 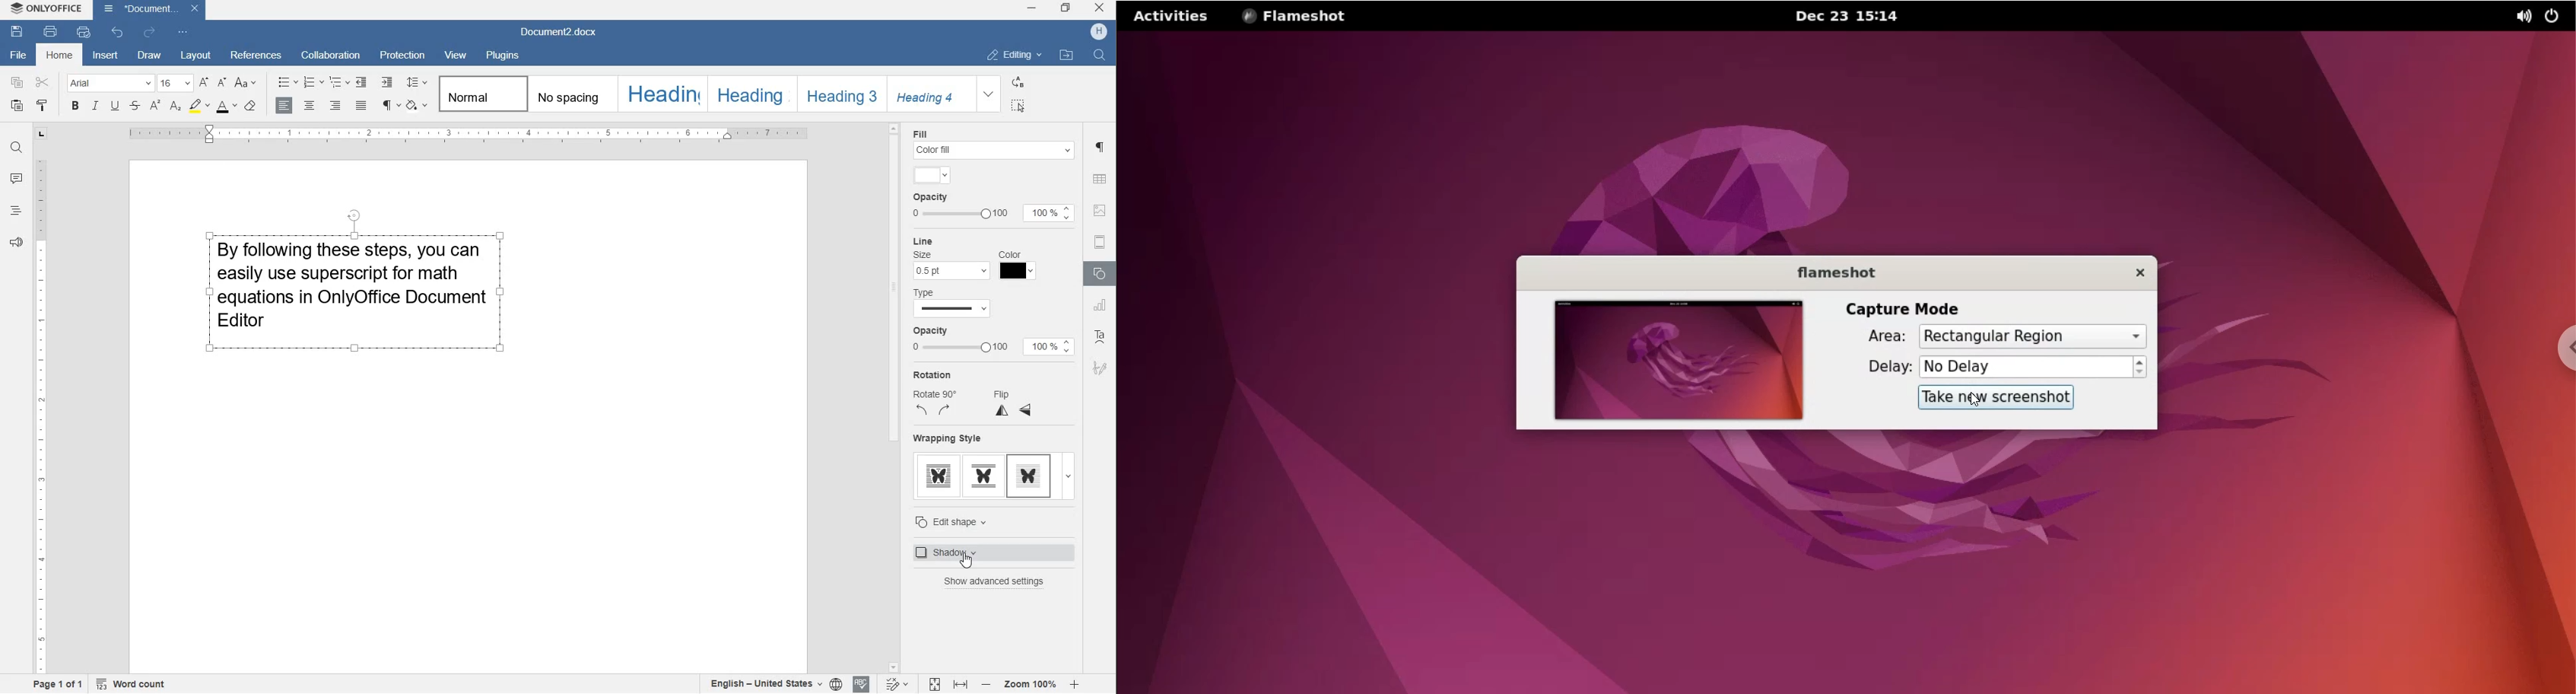 What do you see at coordinates (135, 106) in the screenshot?
I see `strikethrough` at bounding box center [135, 106].